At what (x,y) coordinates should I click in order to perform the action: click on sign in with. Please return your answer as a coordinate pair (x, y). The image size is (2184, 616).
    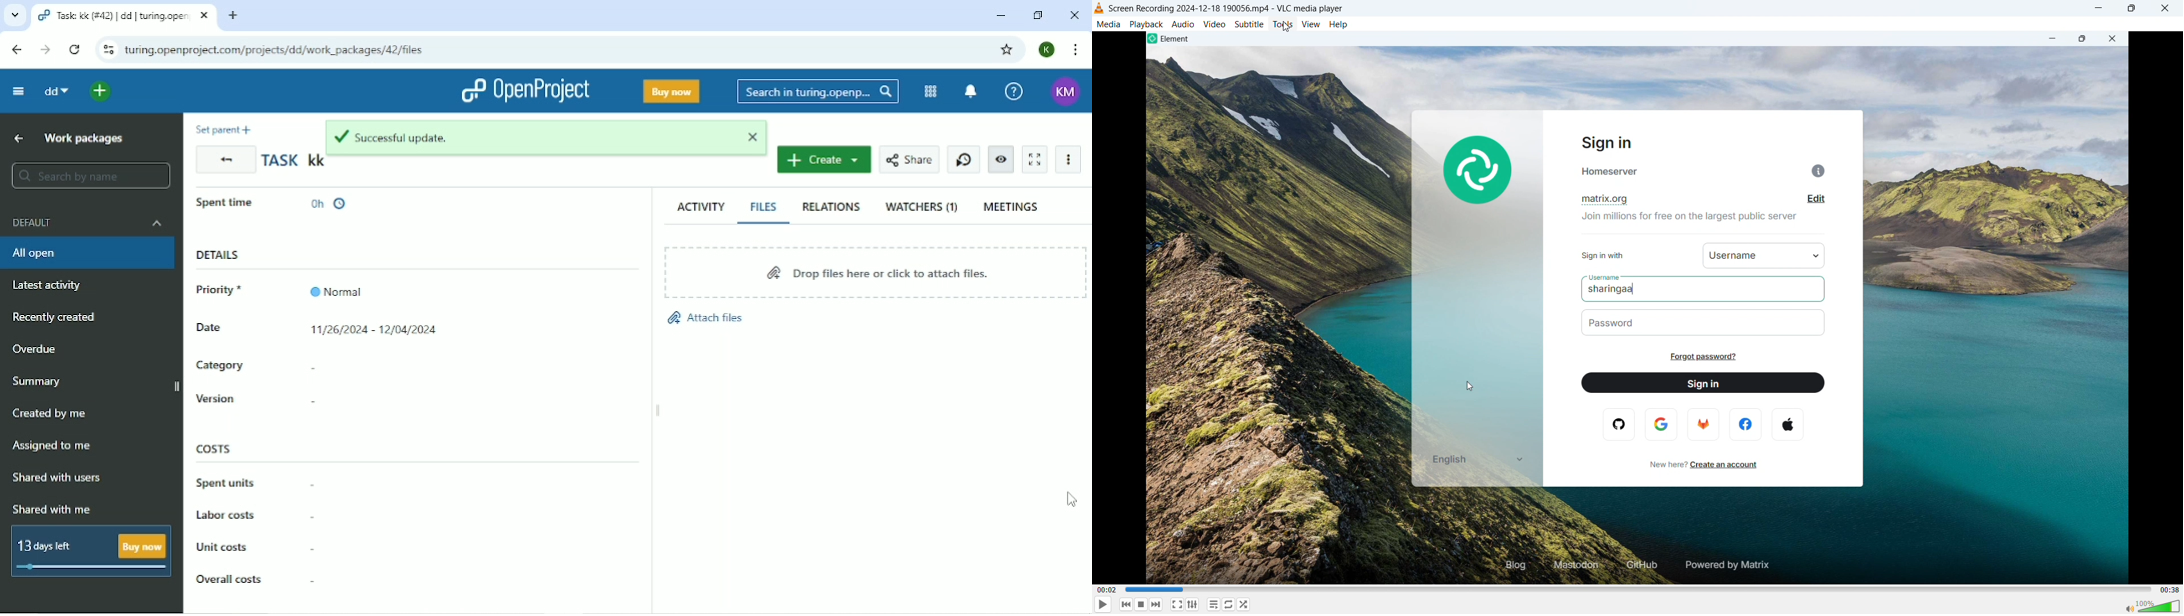
    Looking at the image, I should click on (1601, 253).